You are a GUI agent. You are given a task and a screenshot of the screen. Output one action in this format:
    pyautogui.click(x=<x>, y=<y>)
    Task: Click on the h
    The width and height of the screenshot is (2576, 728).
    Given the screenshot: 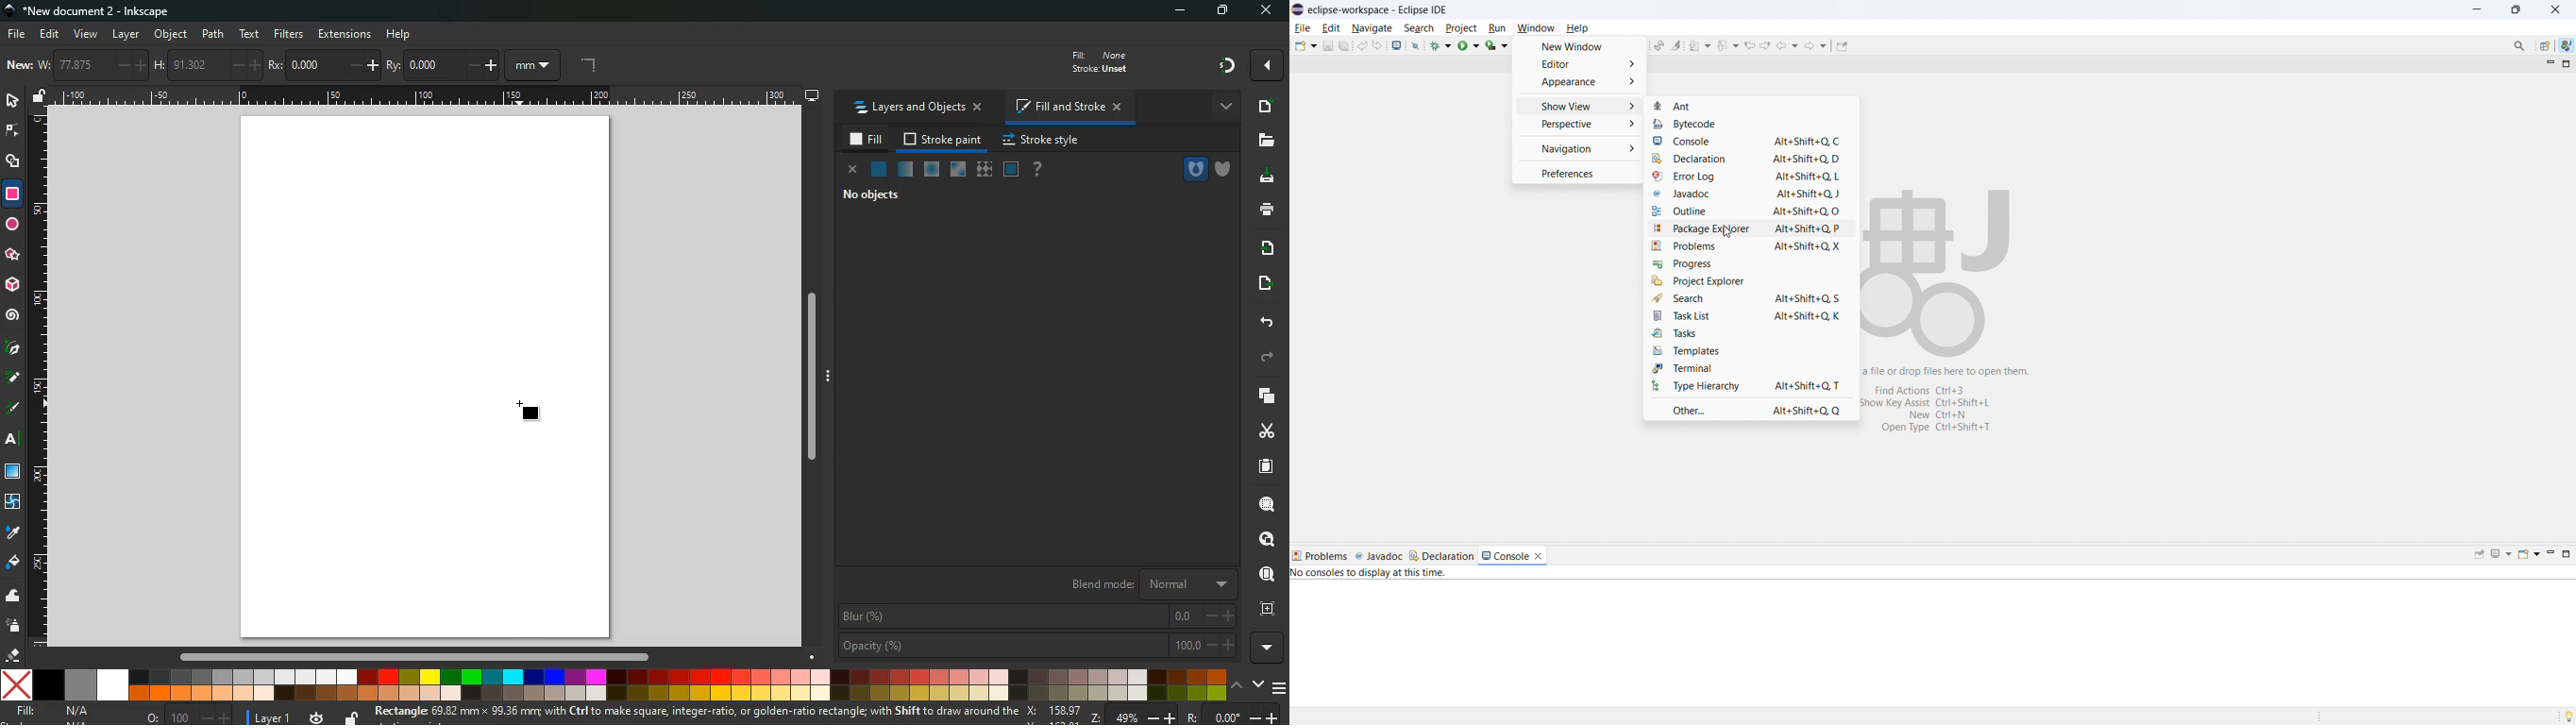 What is the action you would take?
    pyautogui.click(x=207, y=65)
    